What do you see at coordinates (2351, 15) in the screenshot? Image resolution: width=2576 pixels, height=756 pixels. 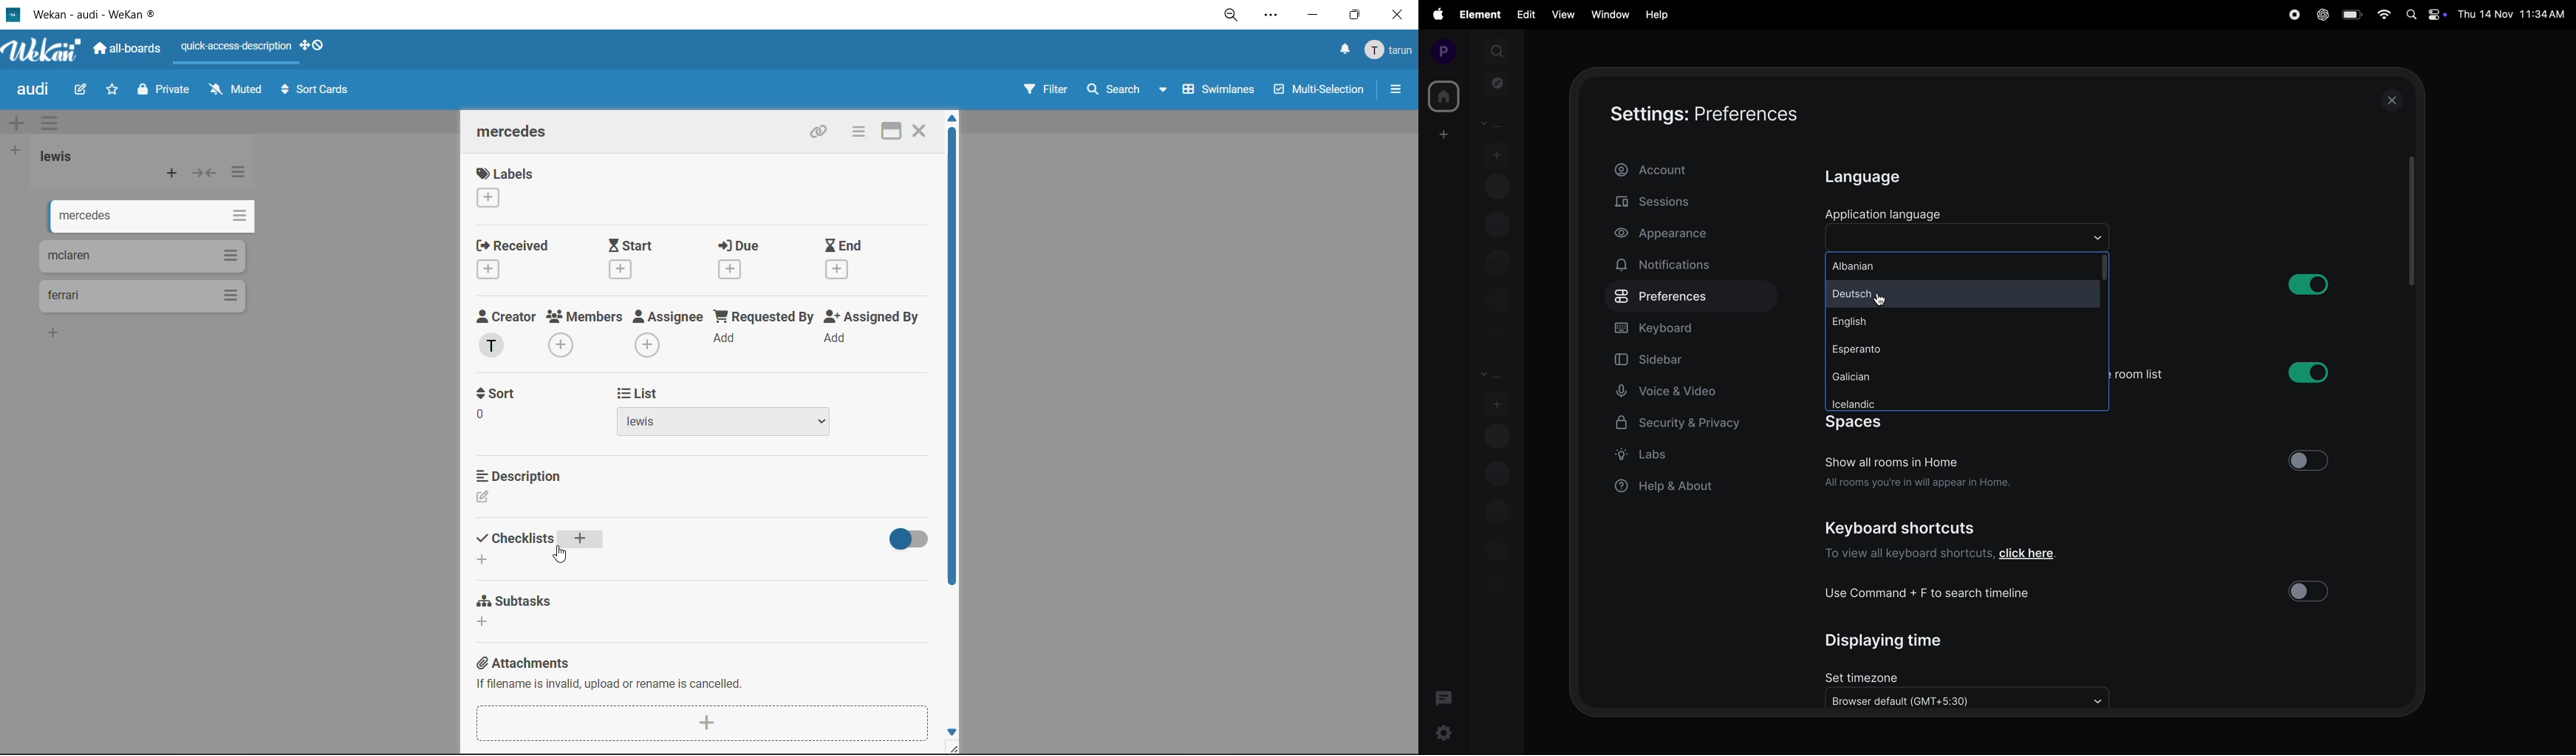 I see `battery` at bounding box center [2351, 15].